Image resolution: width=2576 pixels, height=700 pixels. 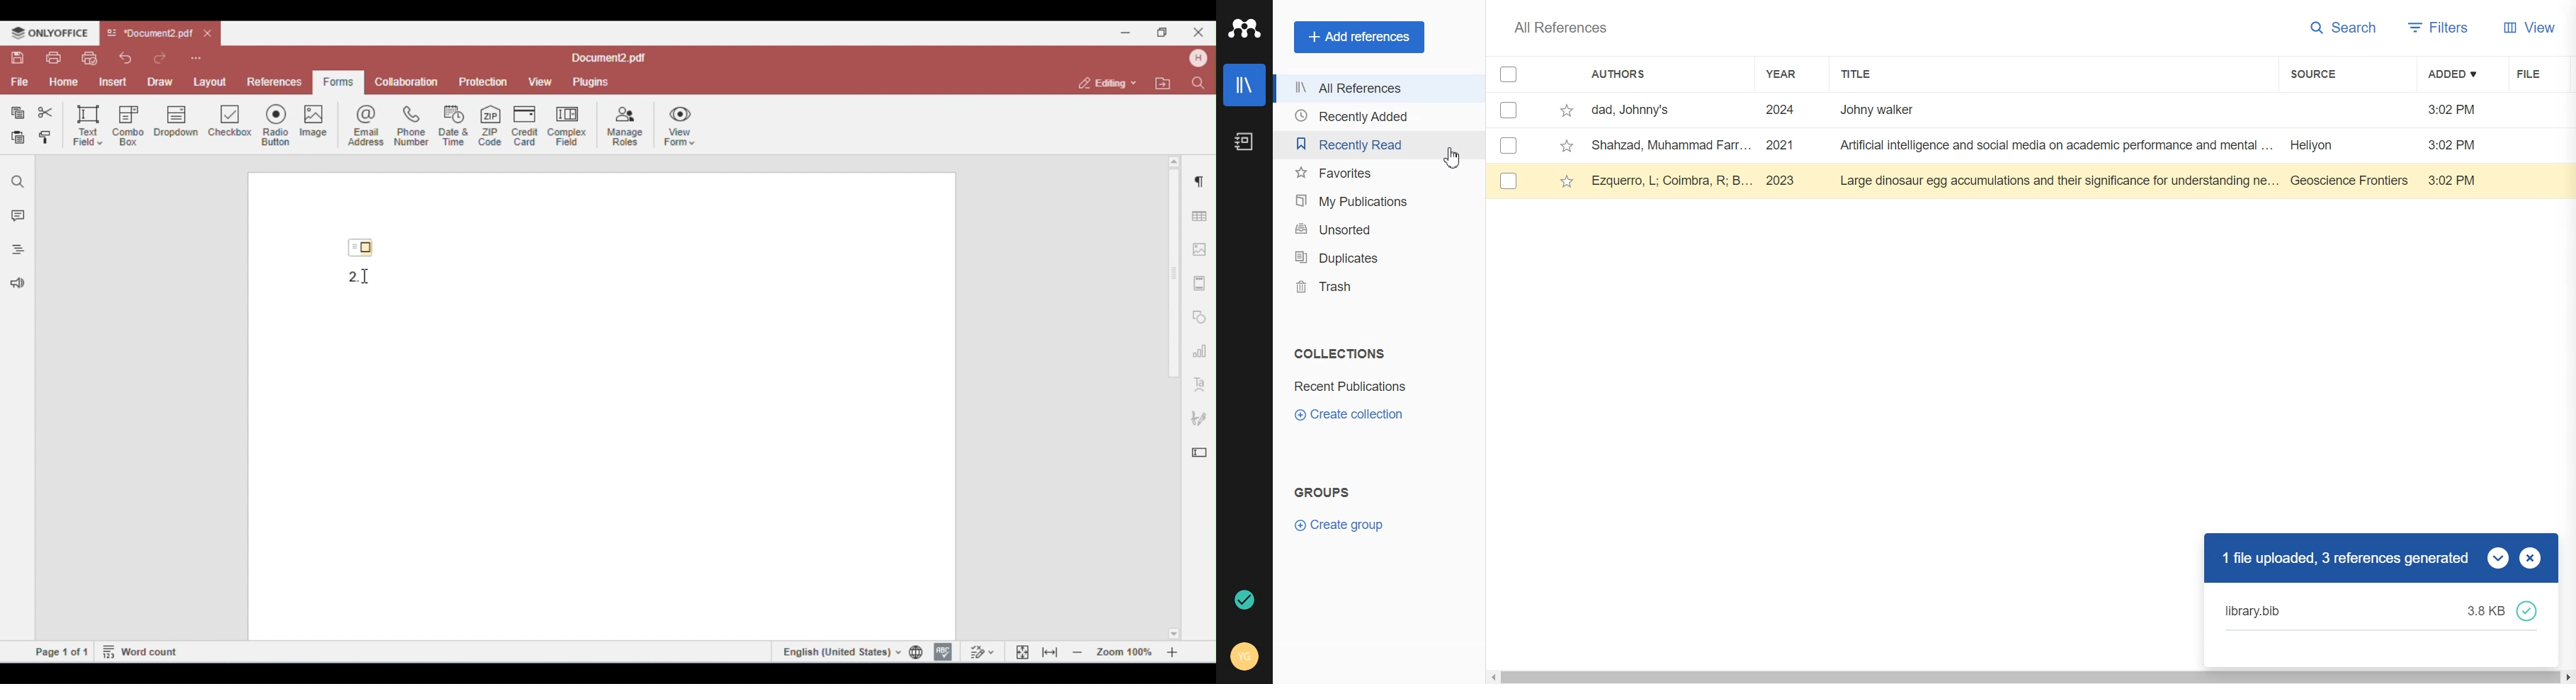 What do you see at coordinates (1564, 27) in the screenshot?
I see `All References` at bounding box center [1564, 27].